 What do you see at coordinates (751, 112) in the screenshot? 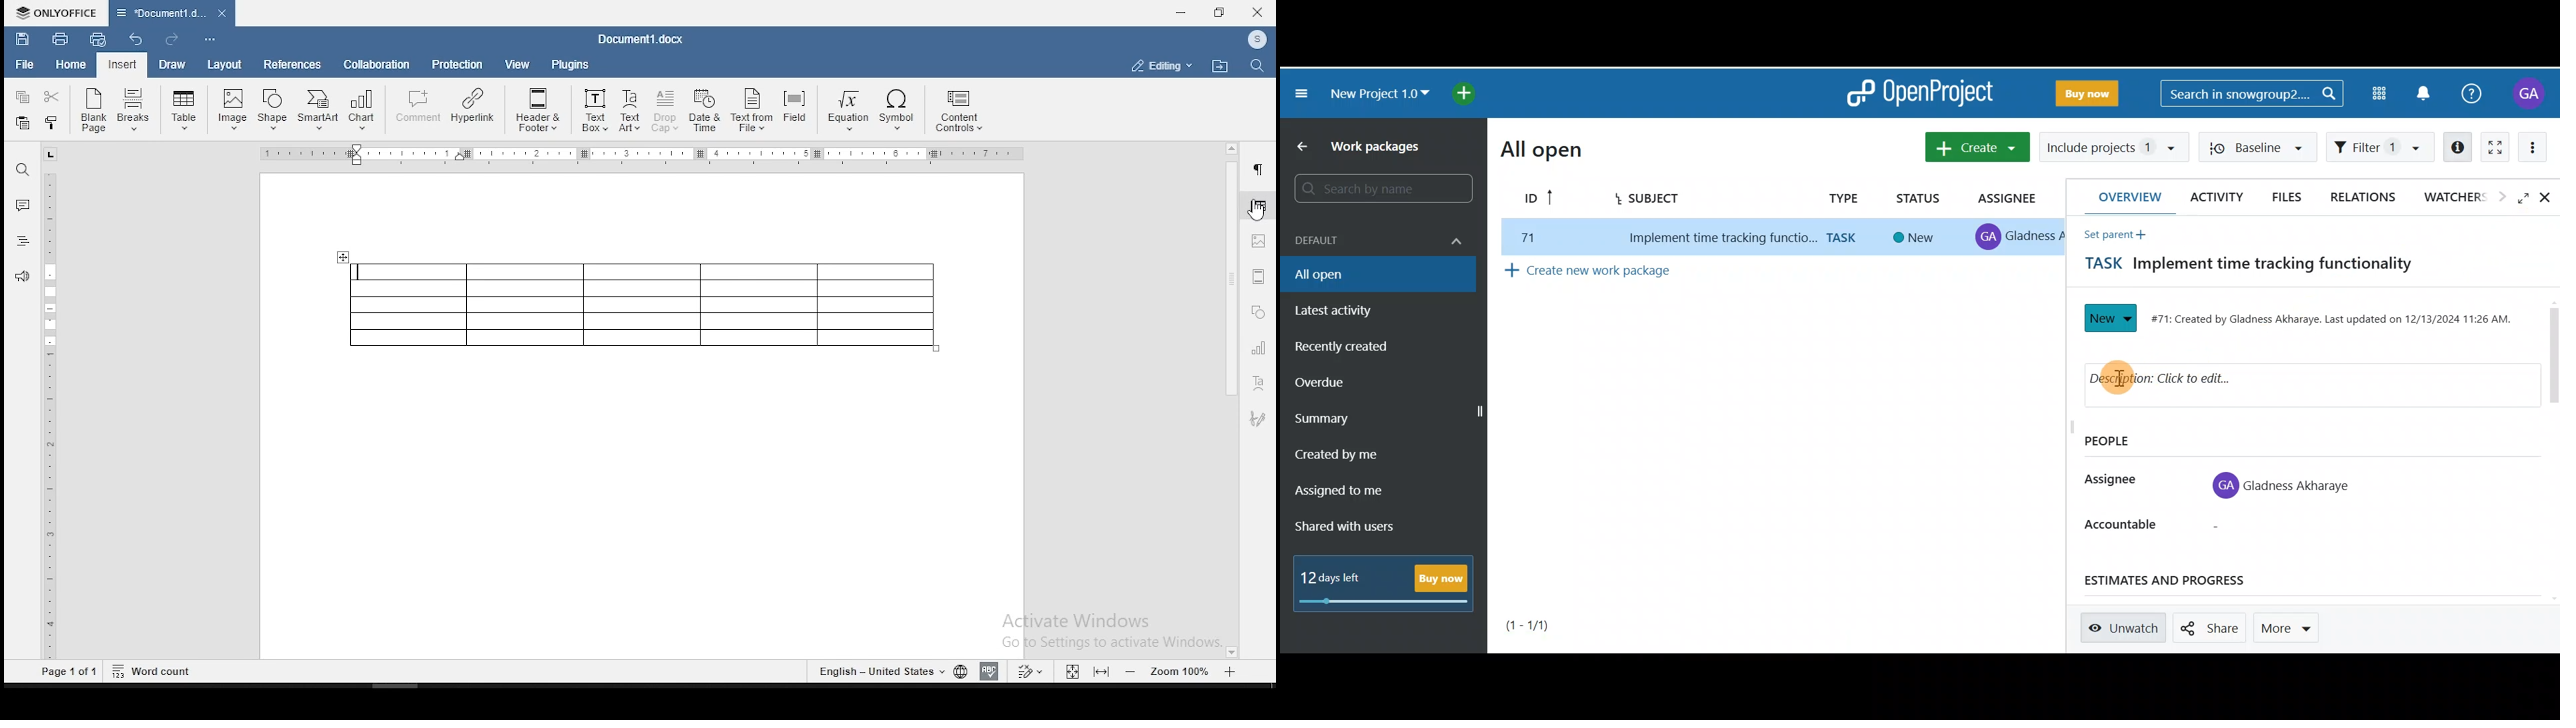
I see `Text From File` at bounding box center [751, 112].